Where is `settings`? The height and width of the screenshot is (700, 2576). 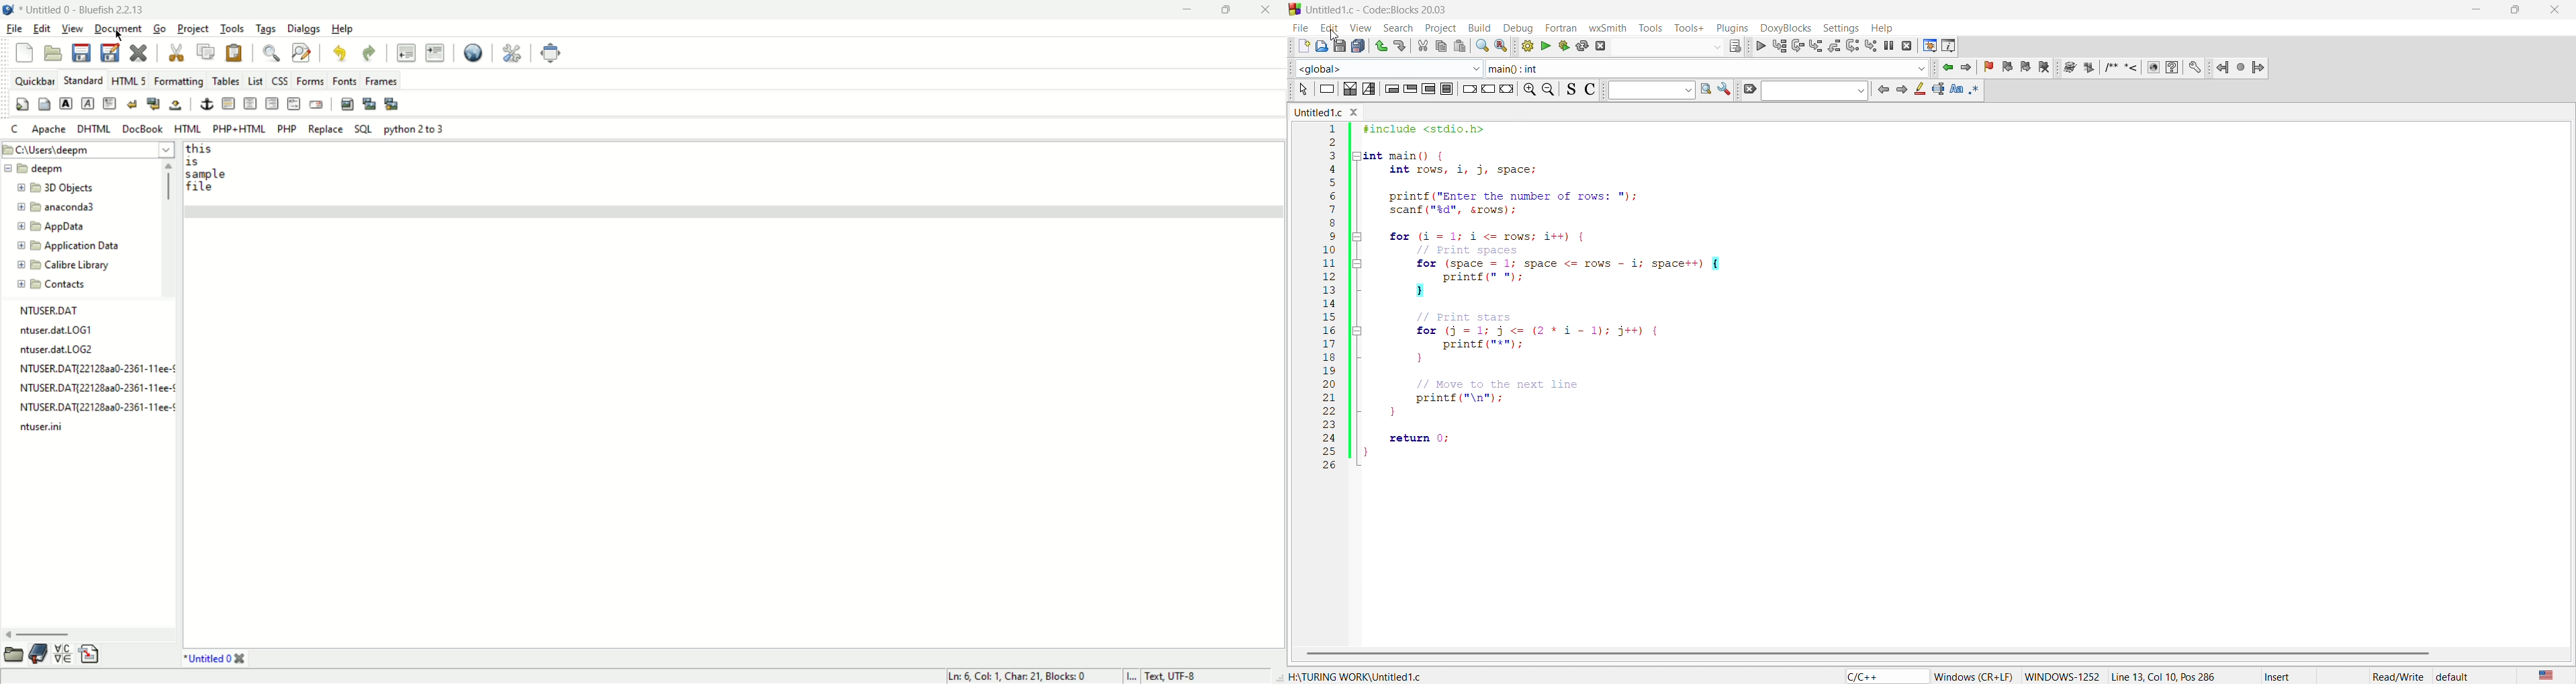 settings is located at coordinates (2195, 69).